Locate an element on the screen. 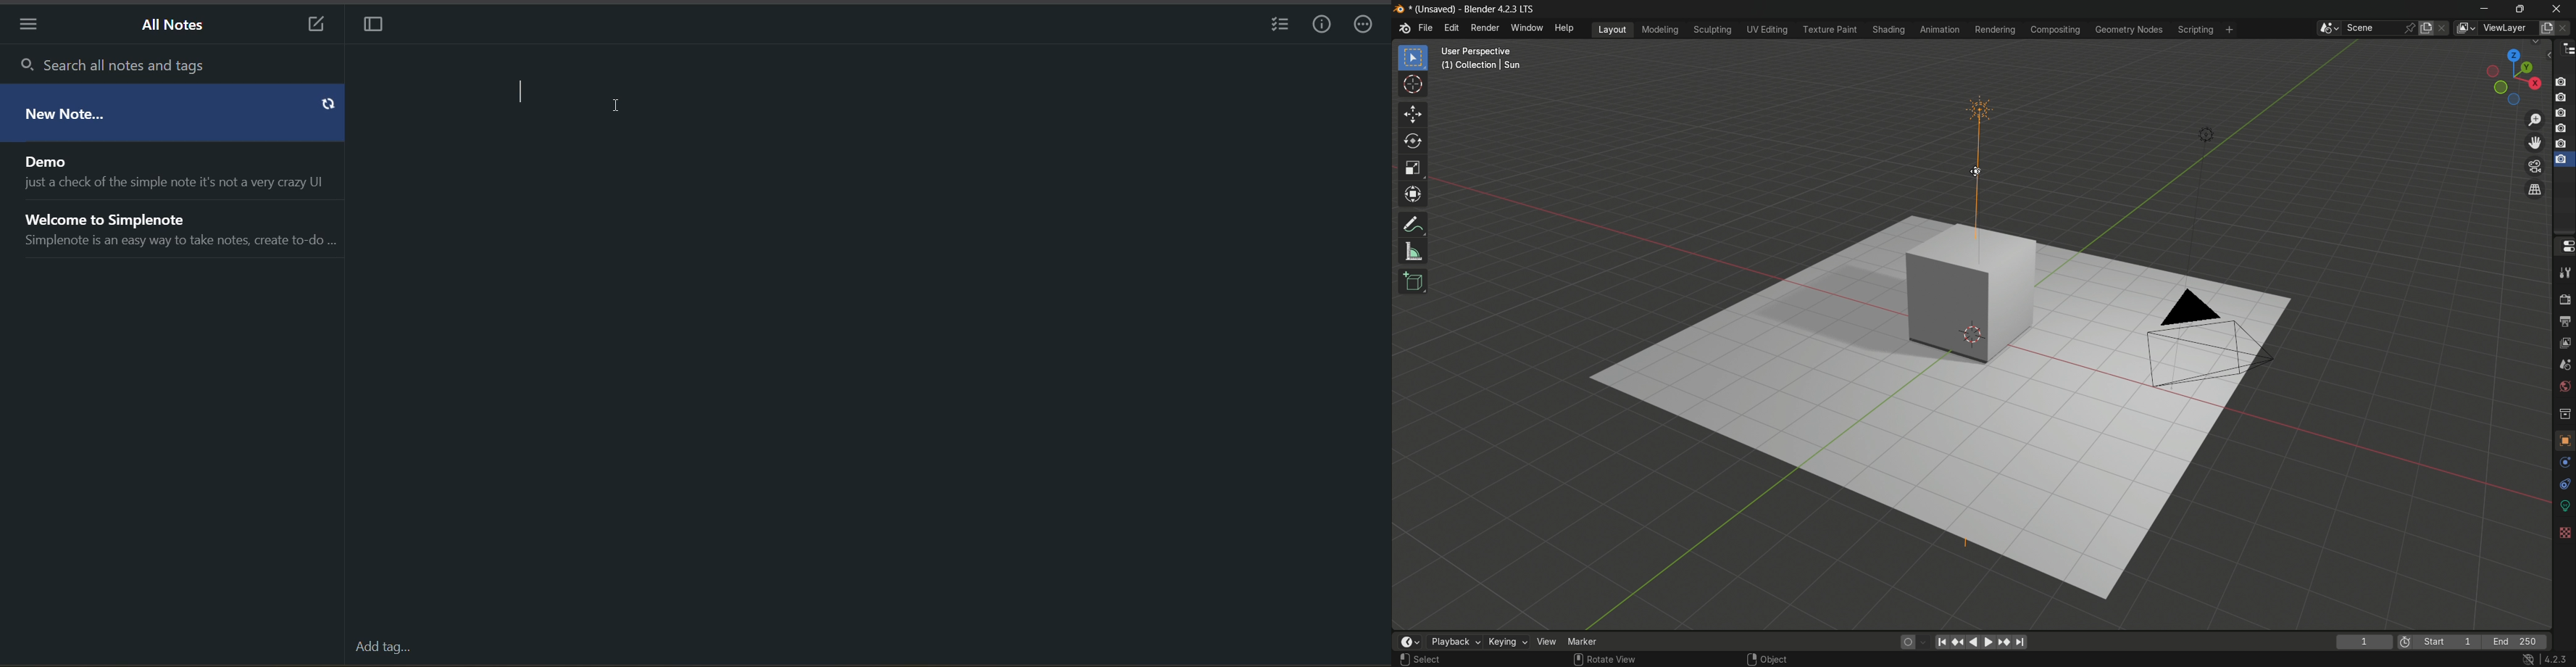 The width and height of the screenshot is (2576, 672). cursor is located at coordinates (1976, 172).